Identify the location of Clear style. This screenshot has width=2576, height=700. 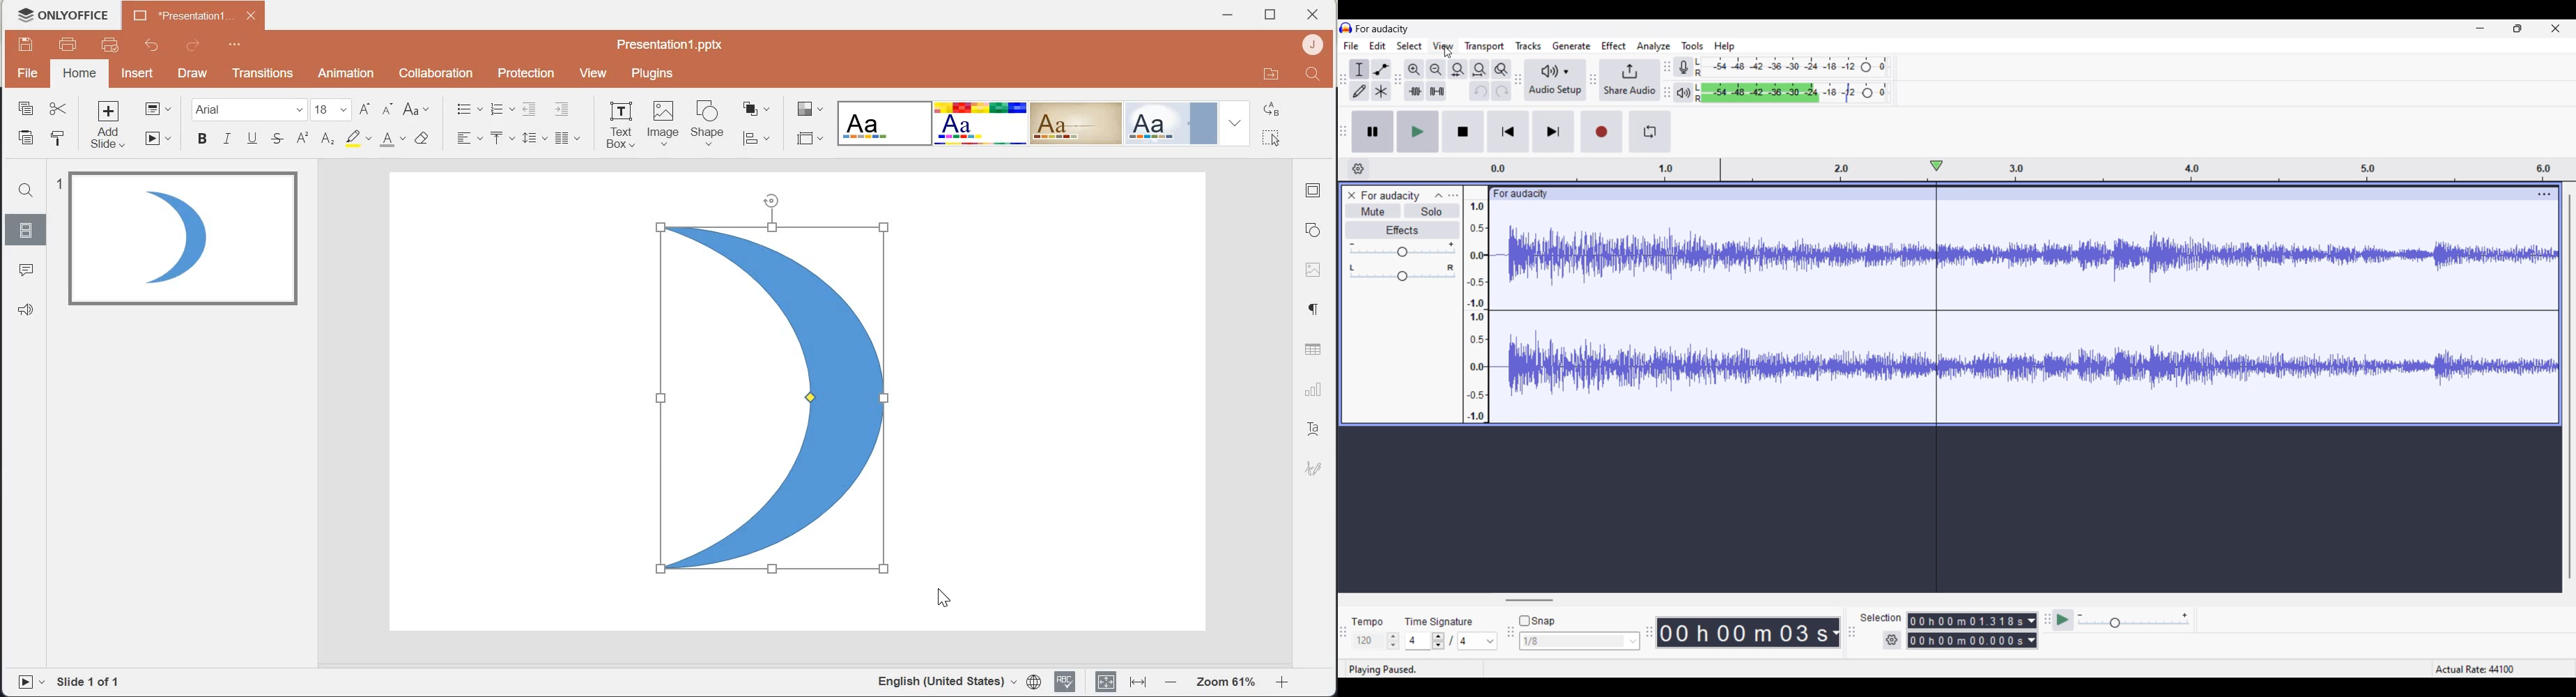
(426, 137).